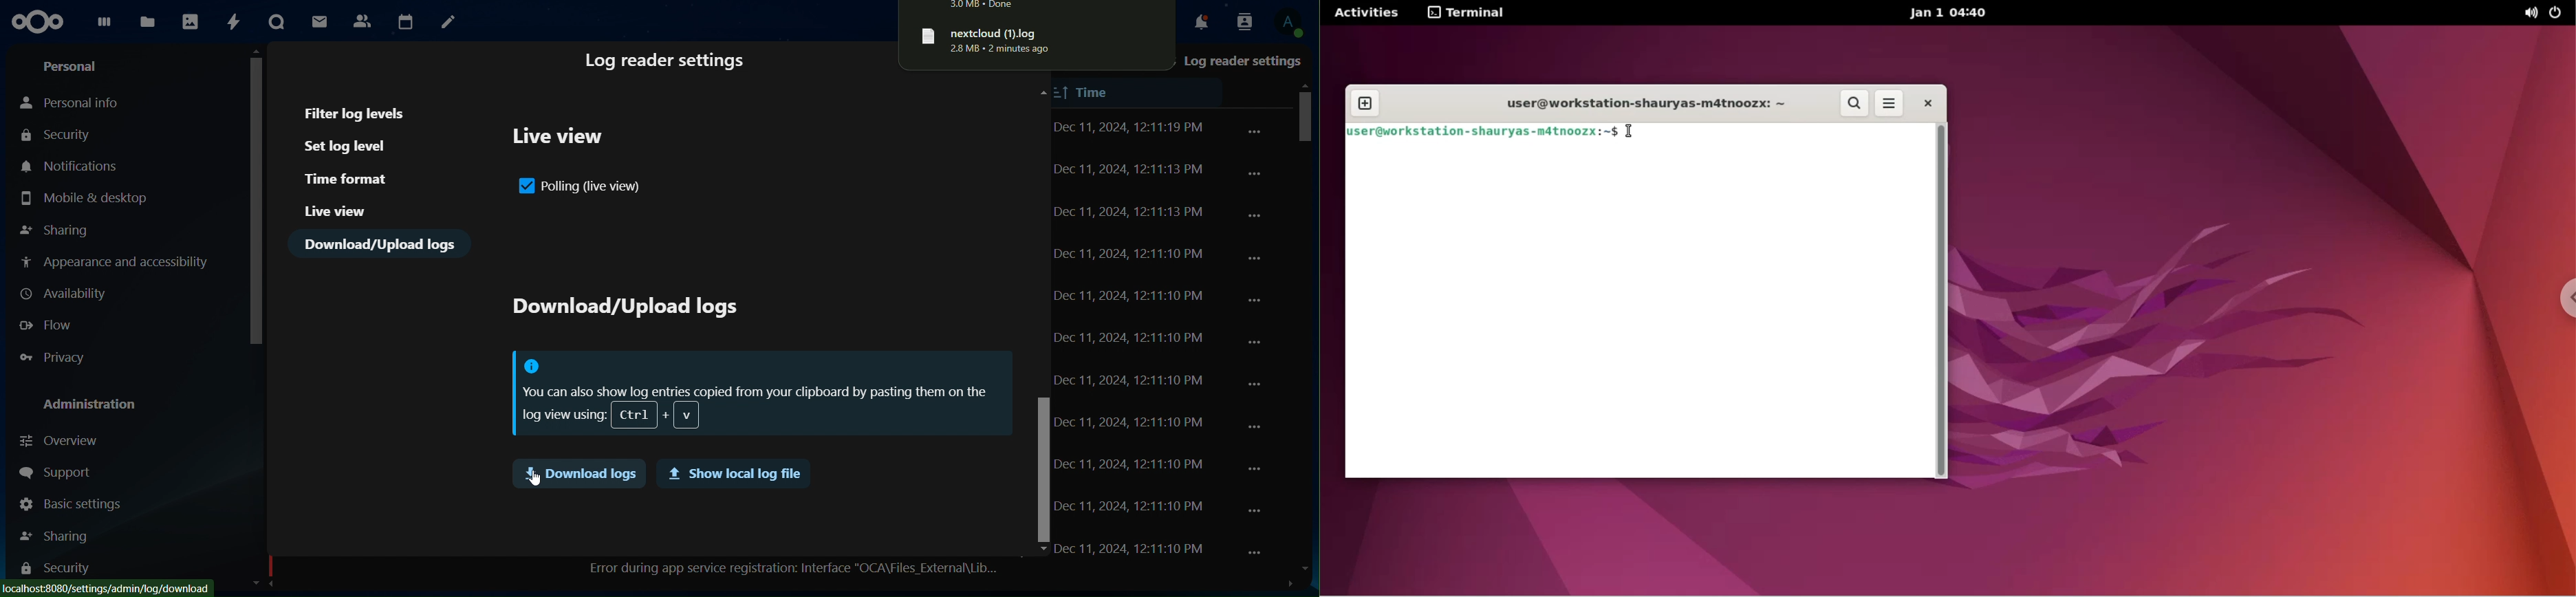  What do you see at coordinates (1255, 173) in the screenshot?
I see `...` at bounding box center [1255, 173].